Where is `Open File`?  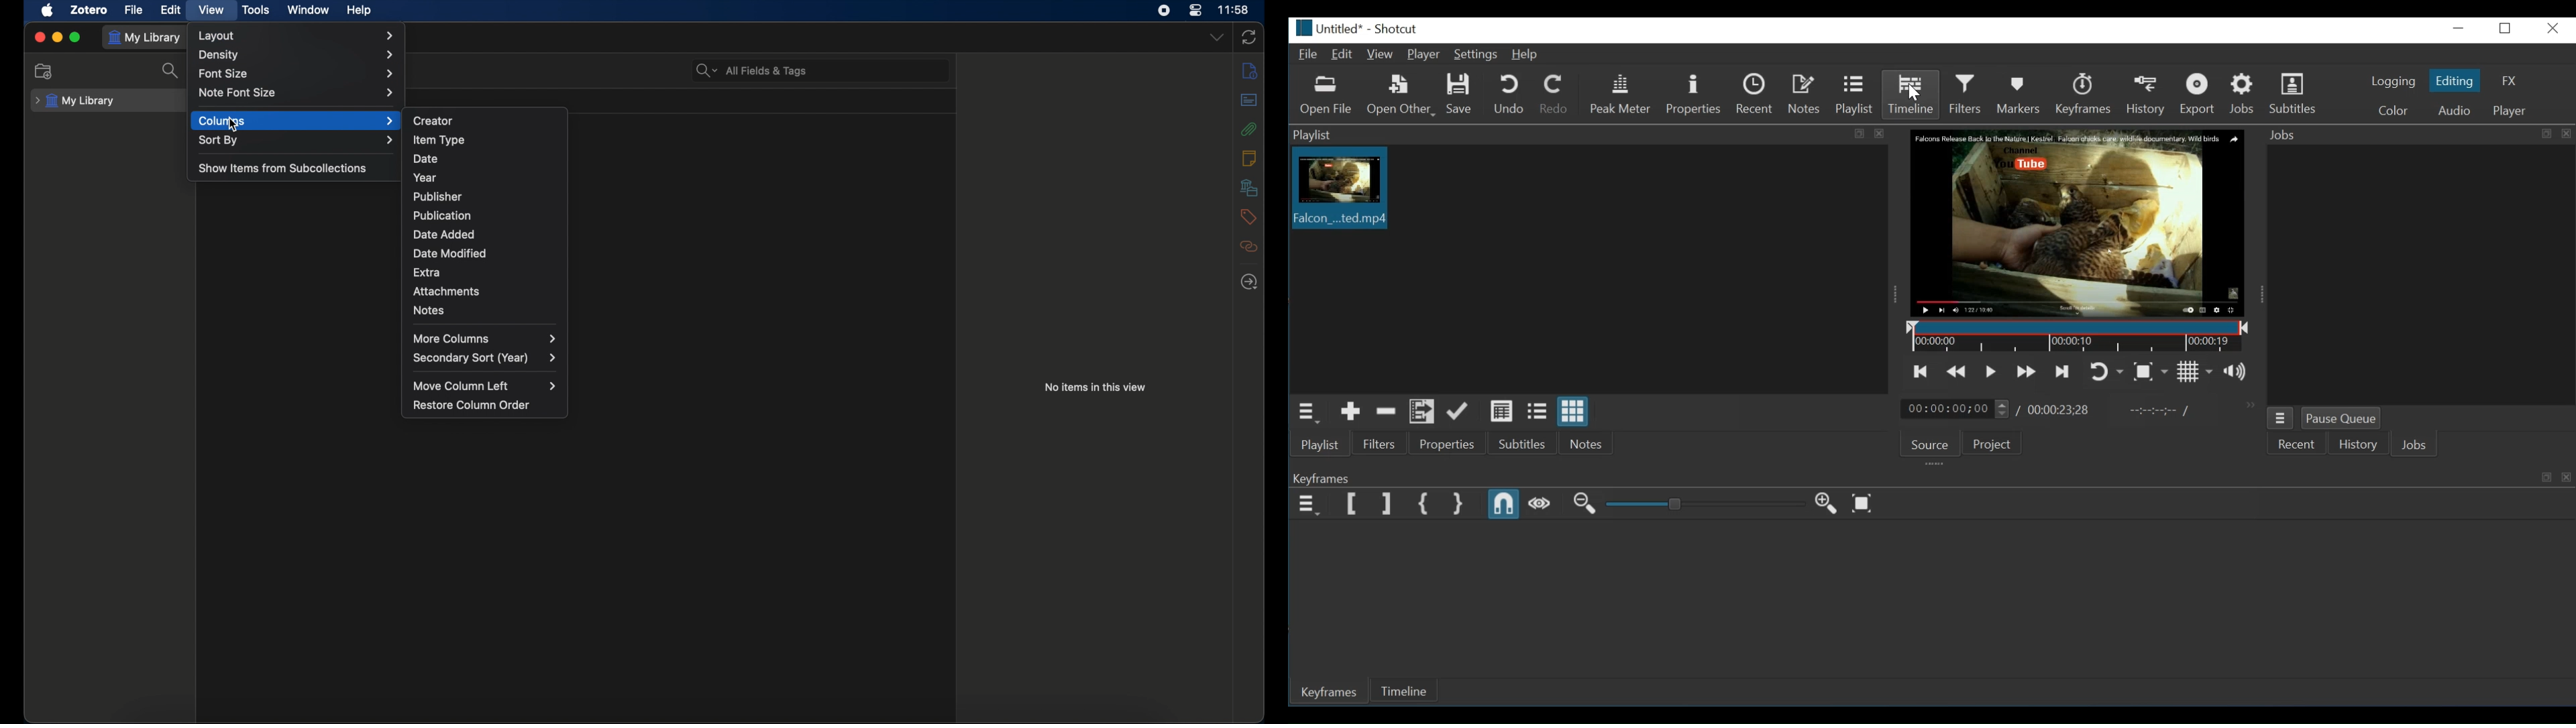 Open File is located at coordinates (1326, 97).